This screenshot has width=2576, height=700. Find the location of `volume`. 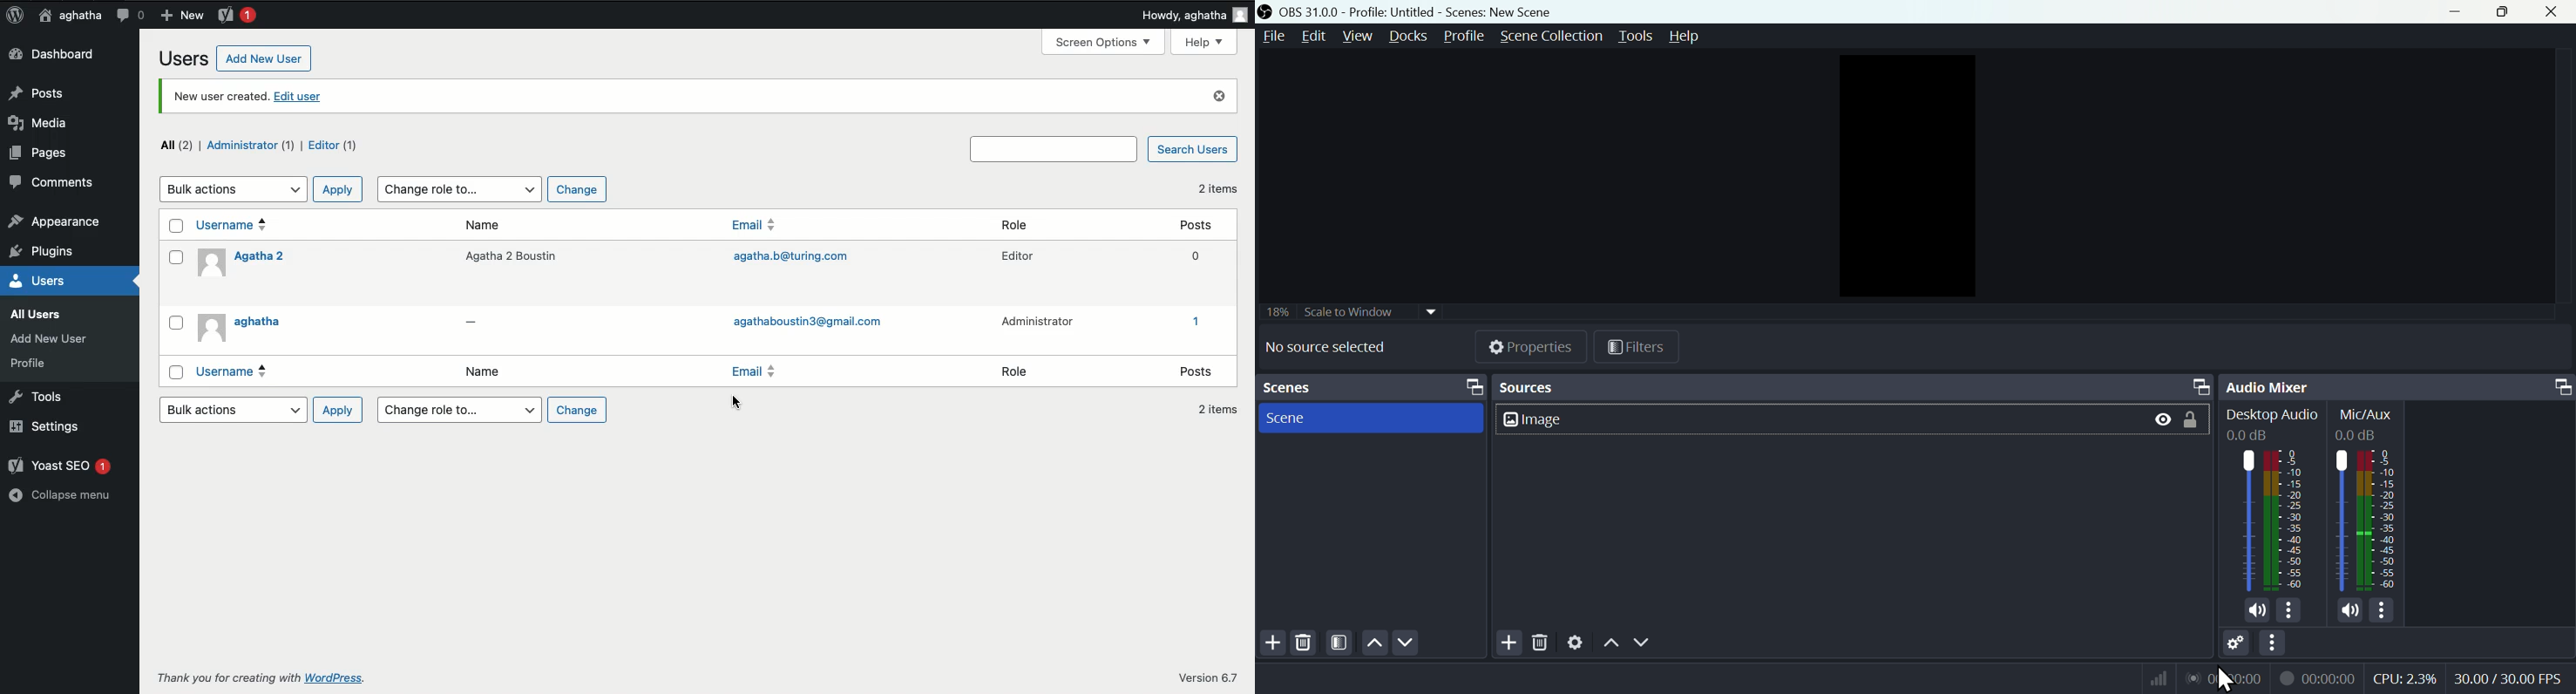

volume is located at coordinates (2348, 611).